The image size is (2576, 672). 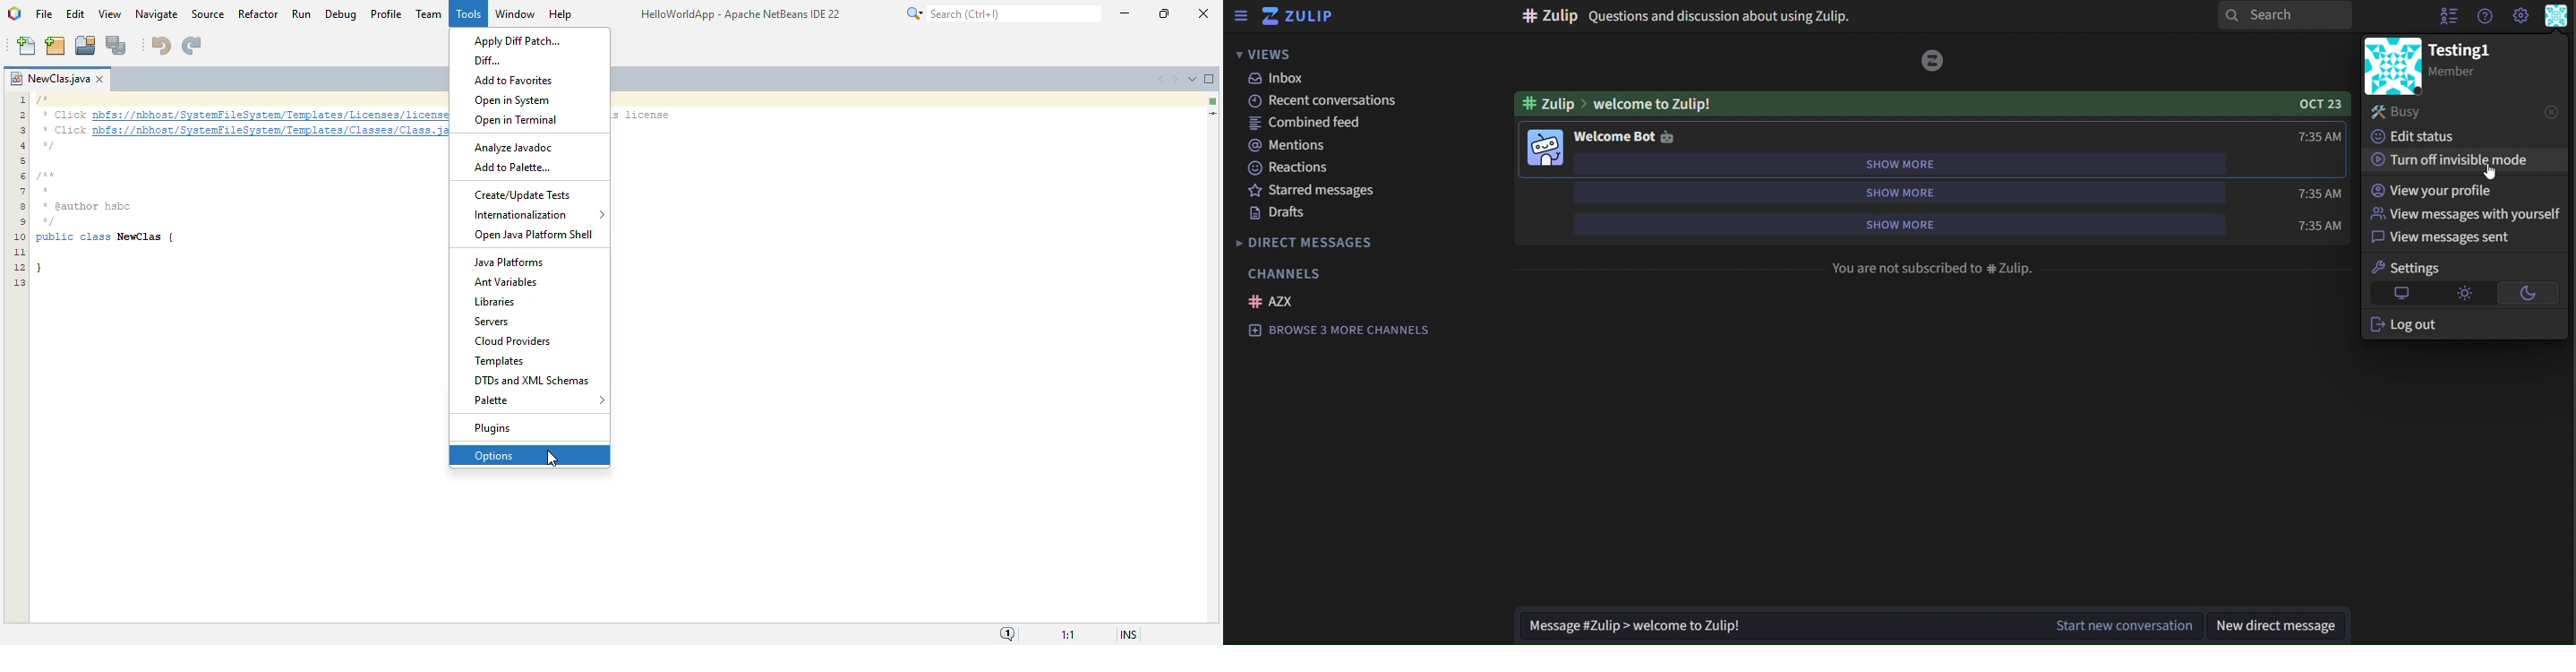 I want to click on help menu, so click(x=2486, y=16).